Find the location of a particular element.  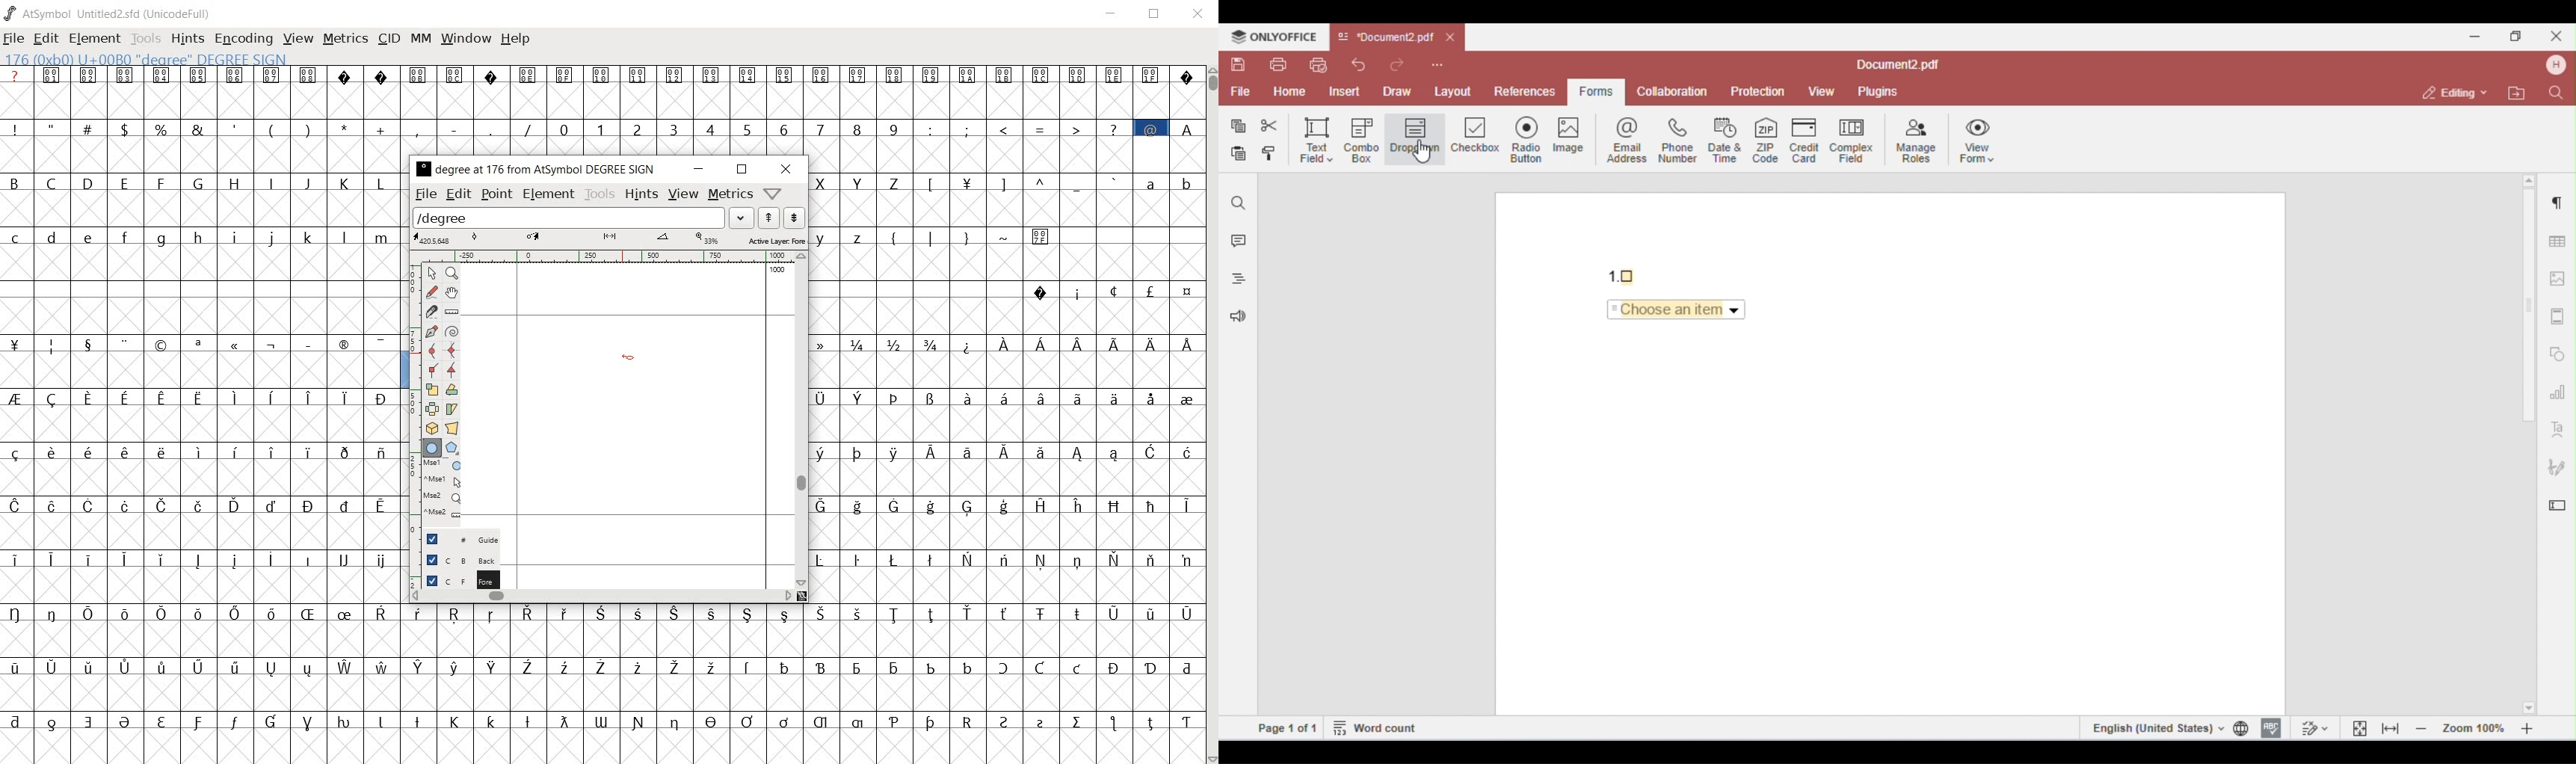

special letters is located at coordinates (1003, 505).